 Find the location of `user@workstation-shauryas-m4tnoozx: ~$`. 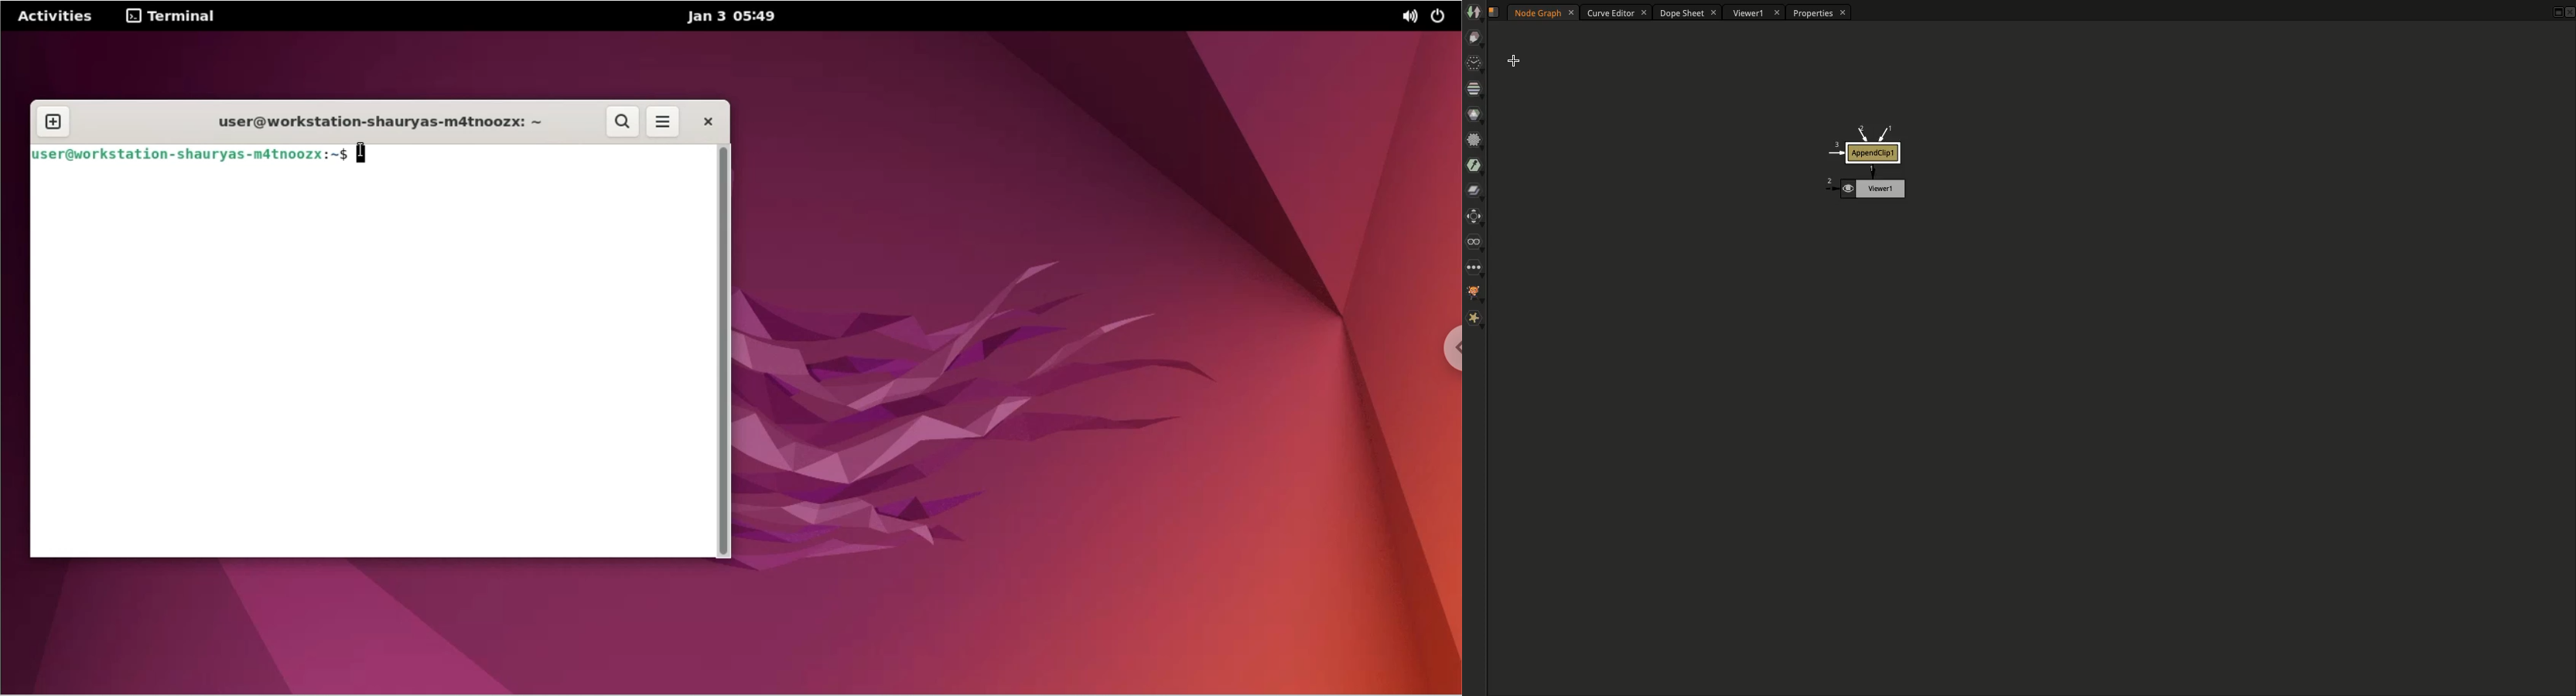

user@workstation-shauryas-m4tnoozx: ~$ is located at coordinates (190, 154).